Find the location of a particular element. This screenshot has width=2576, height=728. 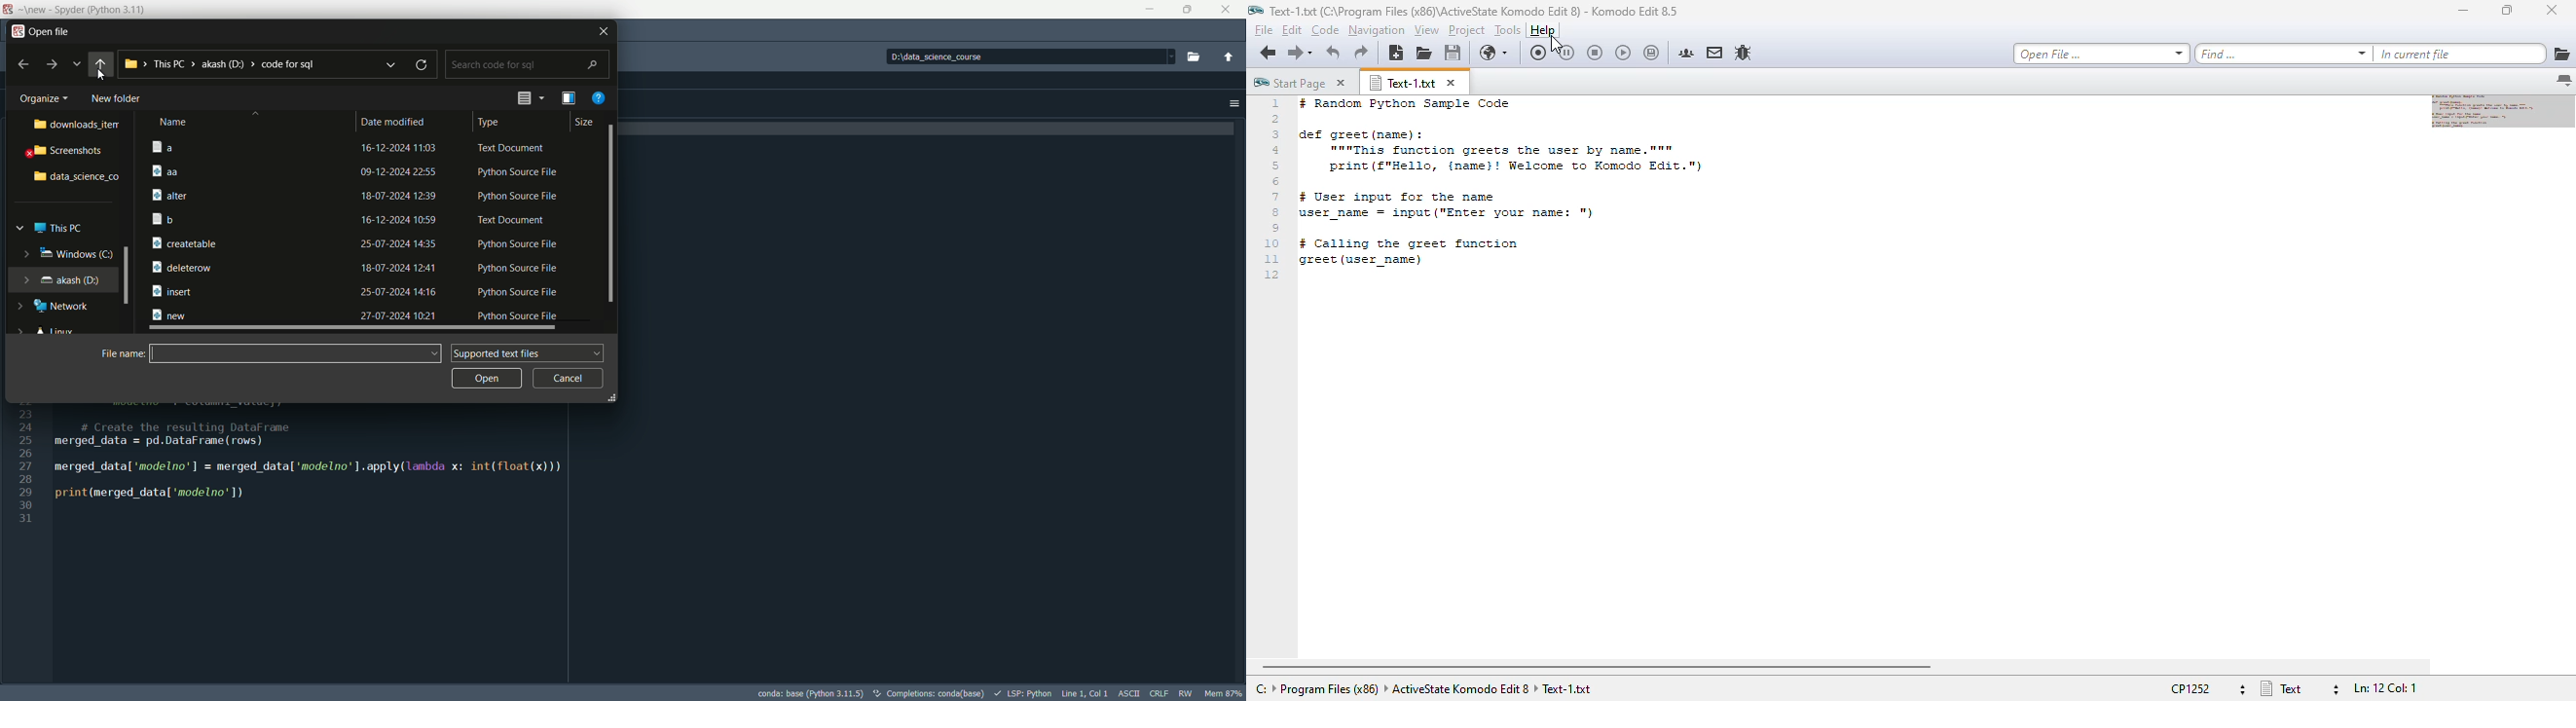

app icon is located at coordinates (9, 10).